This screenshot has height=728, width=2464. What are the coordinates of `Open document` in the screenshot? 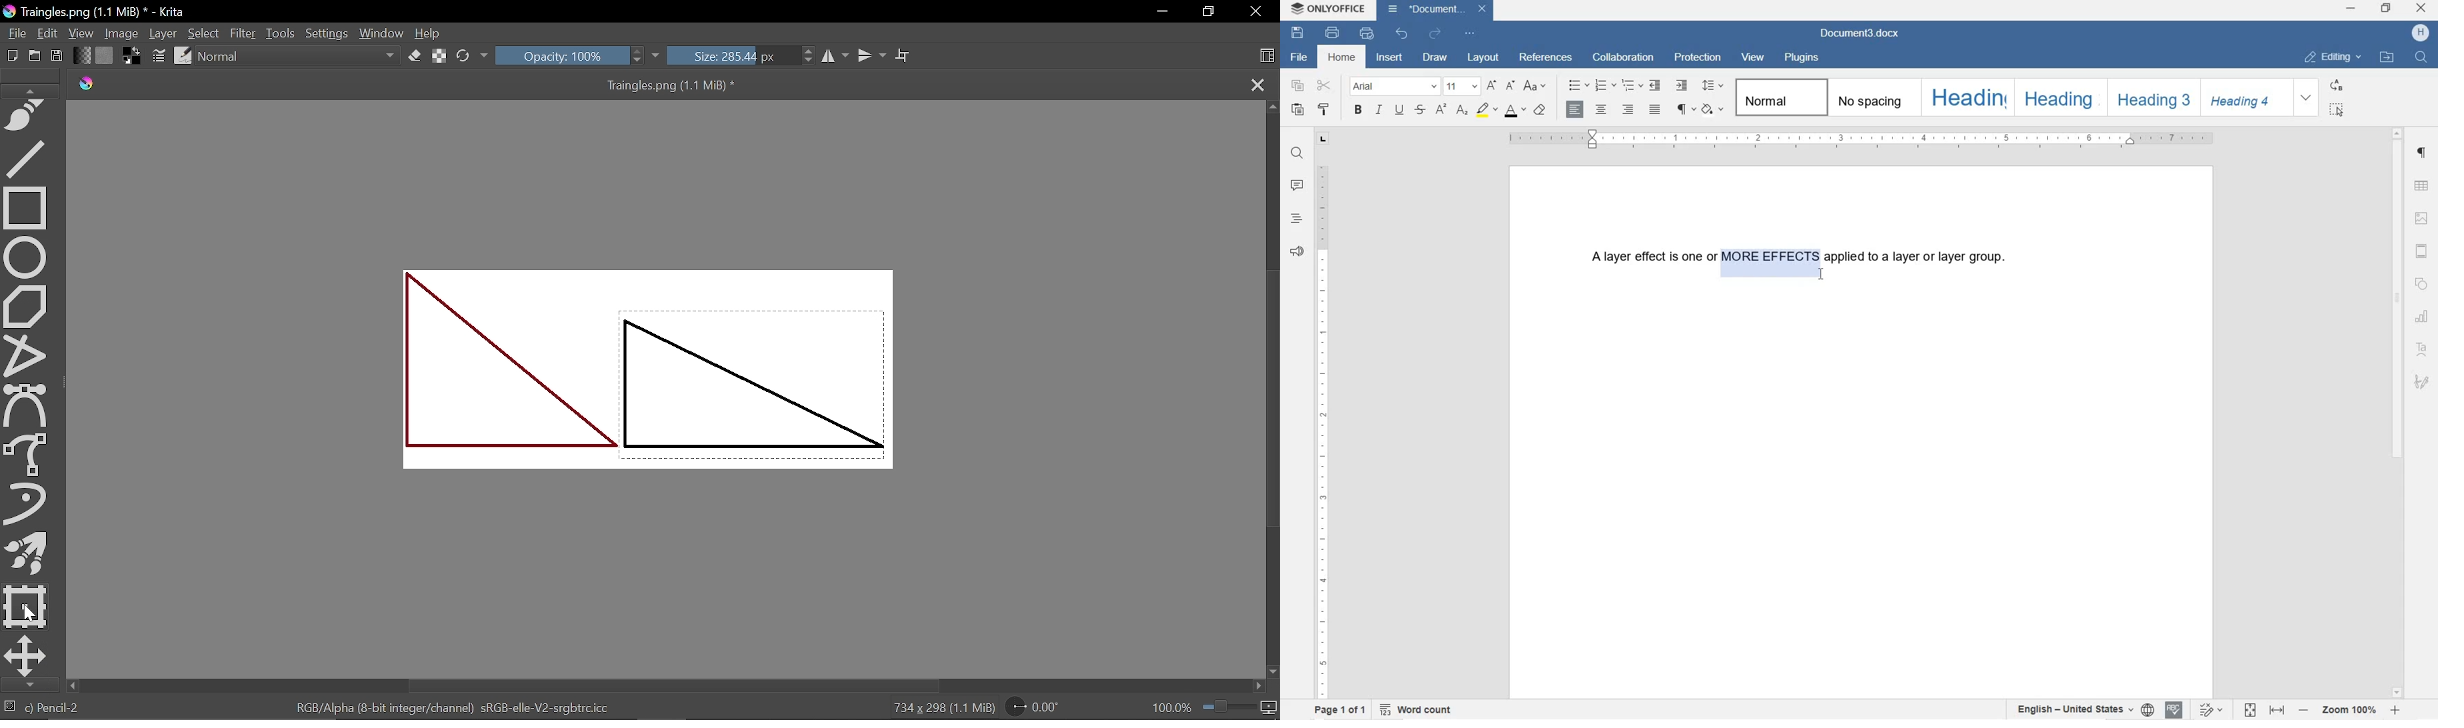 It's located at (34, 55).